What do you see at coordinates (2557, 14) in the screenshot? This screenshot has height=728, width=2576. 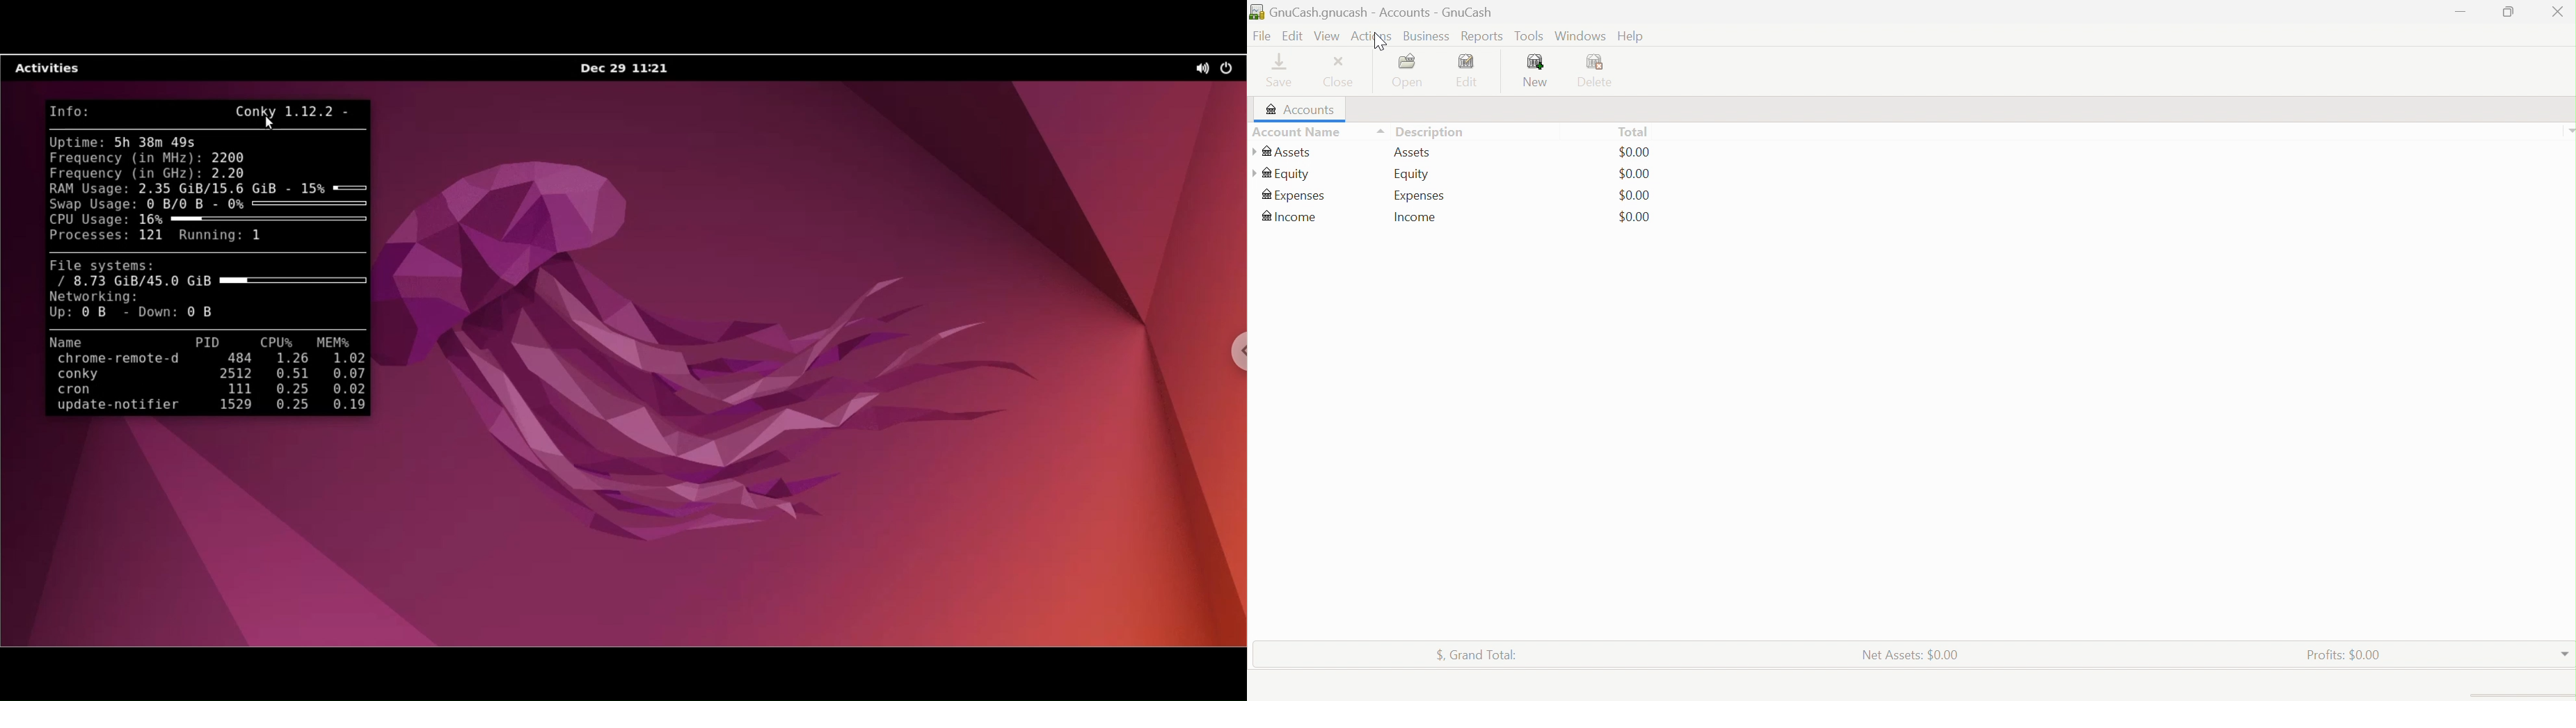 I see `Close` at bounding box center [2557, 14].